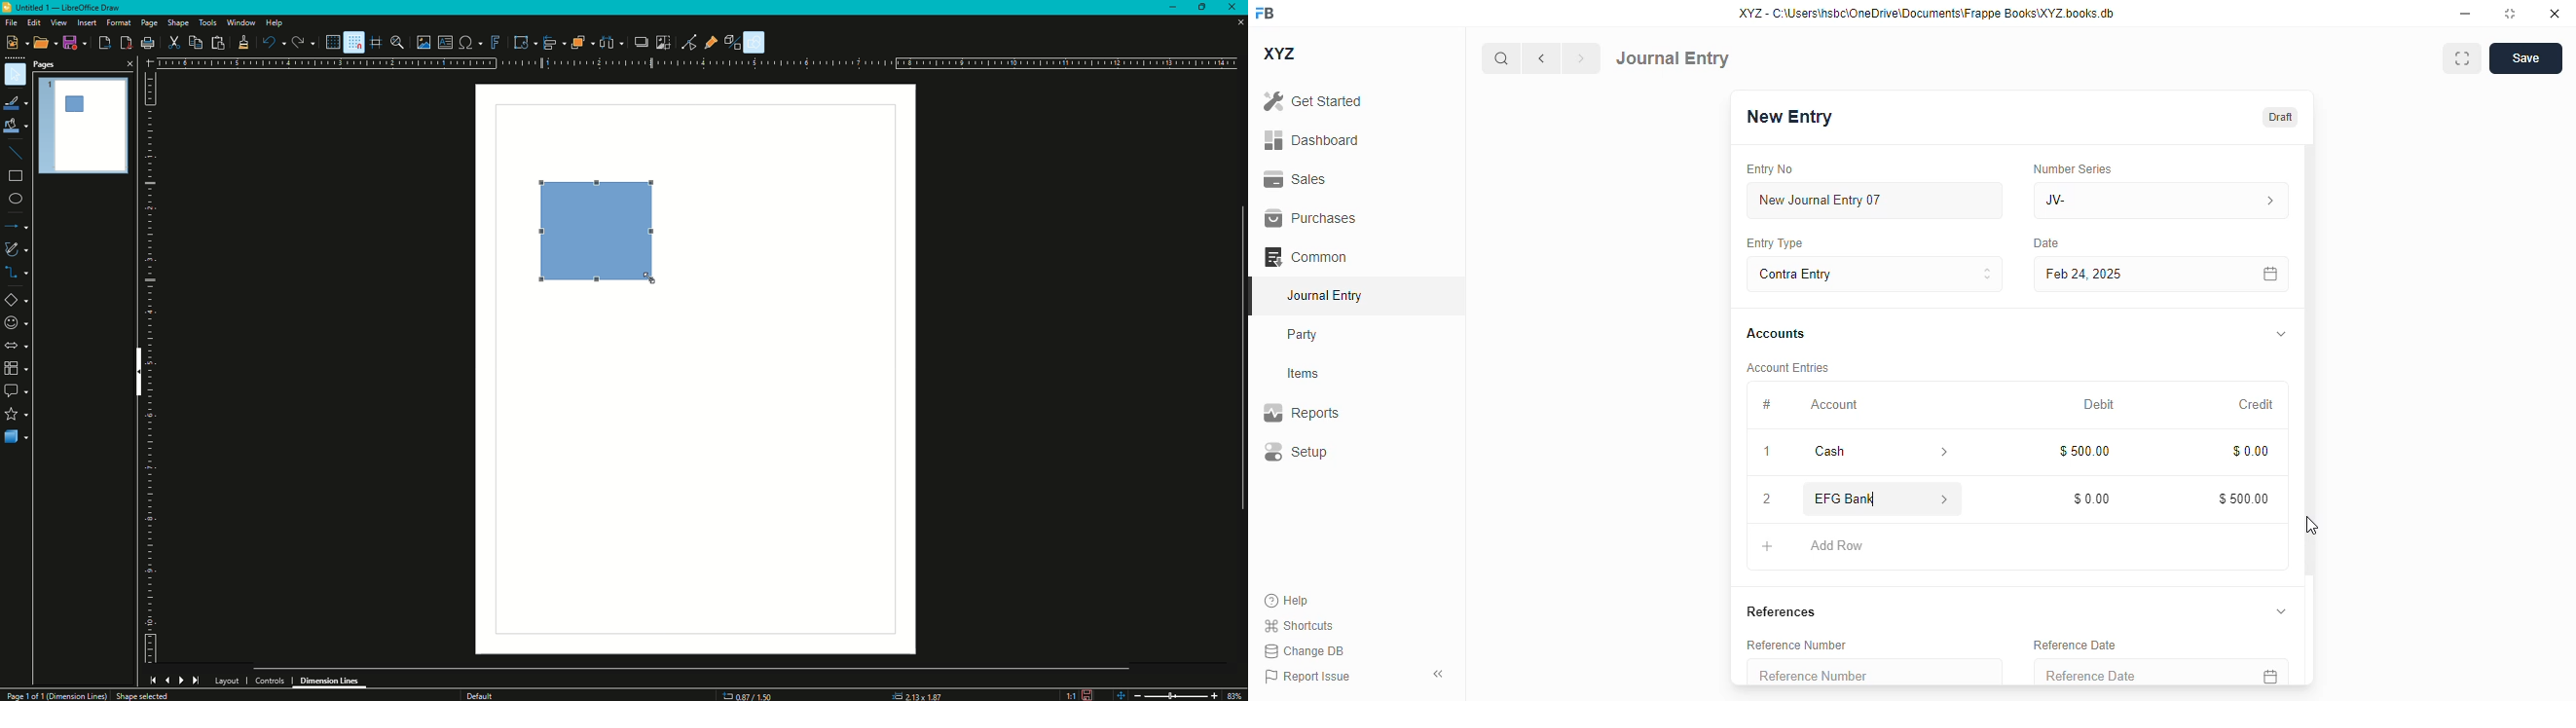 This screenshot has width=2576, height=728. I want to click on Helplines, so click(376, 42).